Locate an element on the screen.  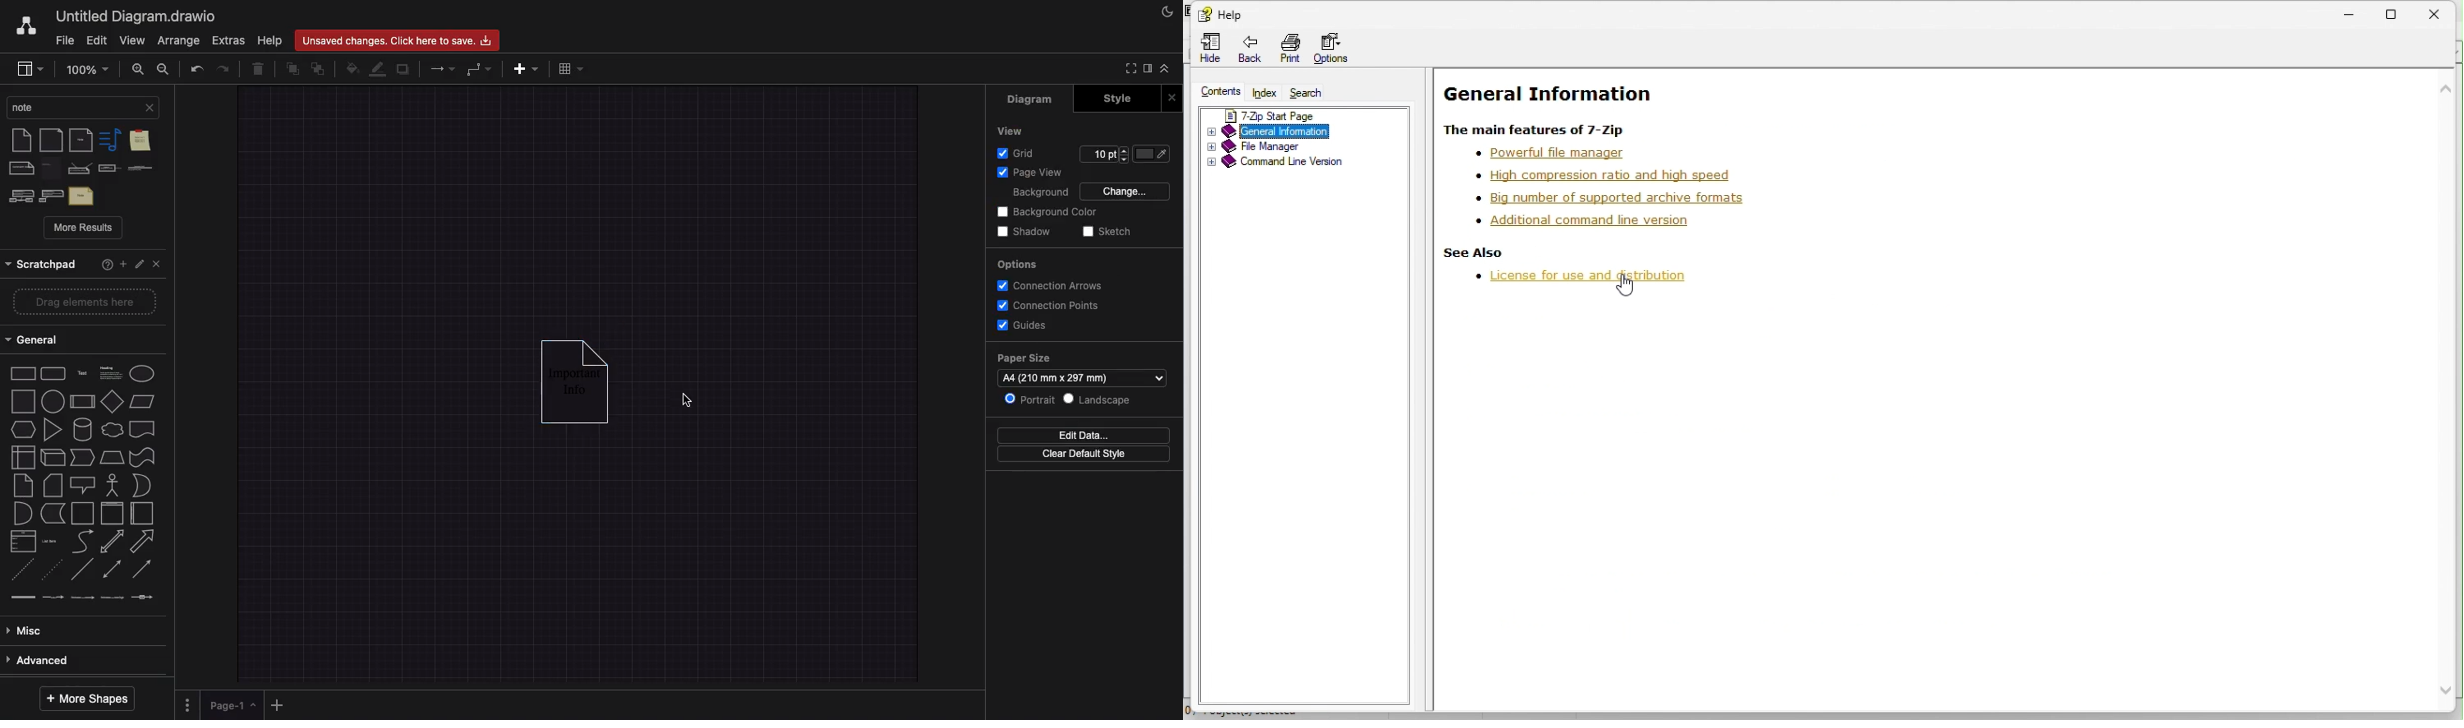
rectangle is located at coordinates (21, 376).